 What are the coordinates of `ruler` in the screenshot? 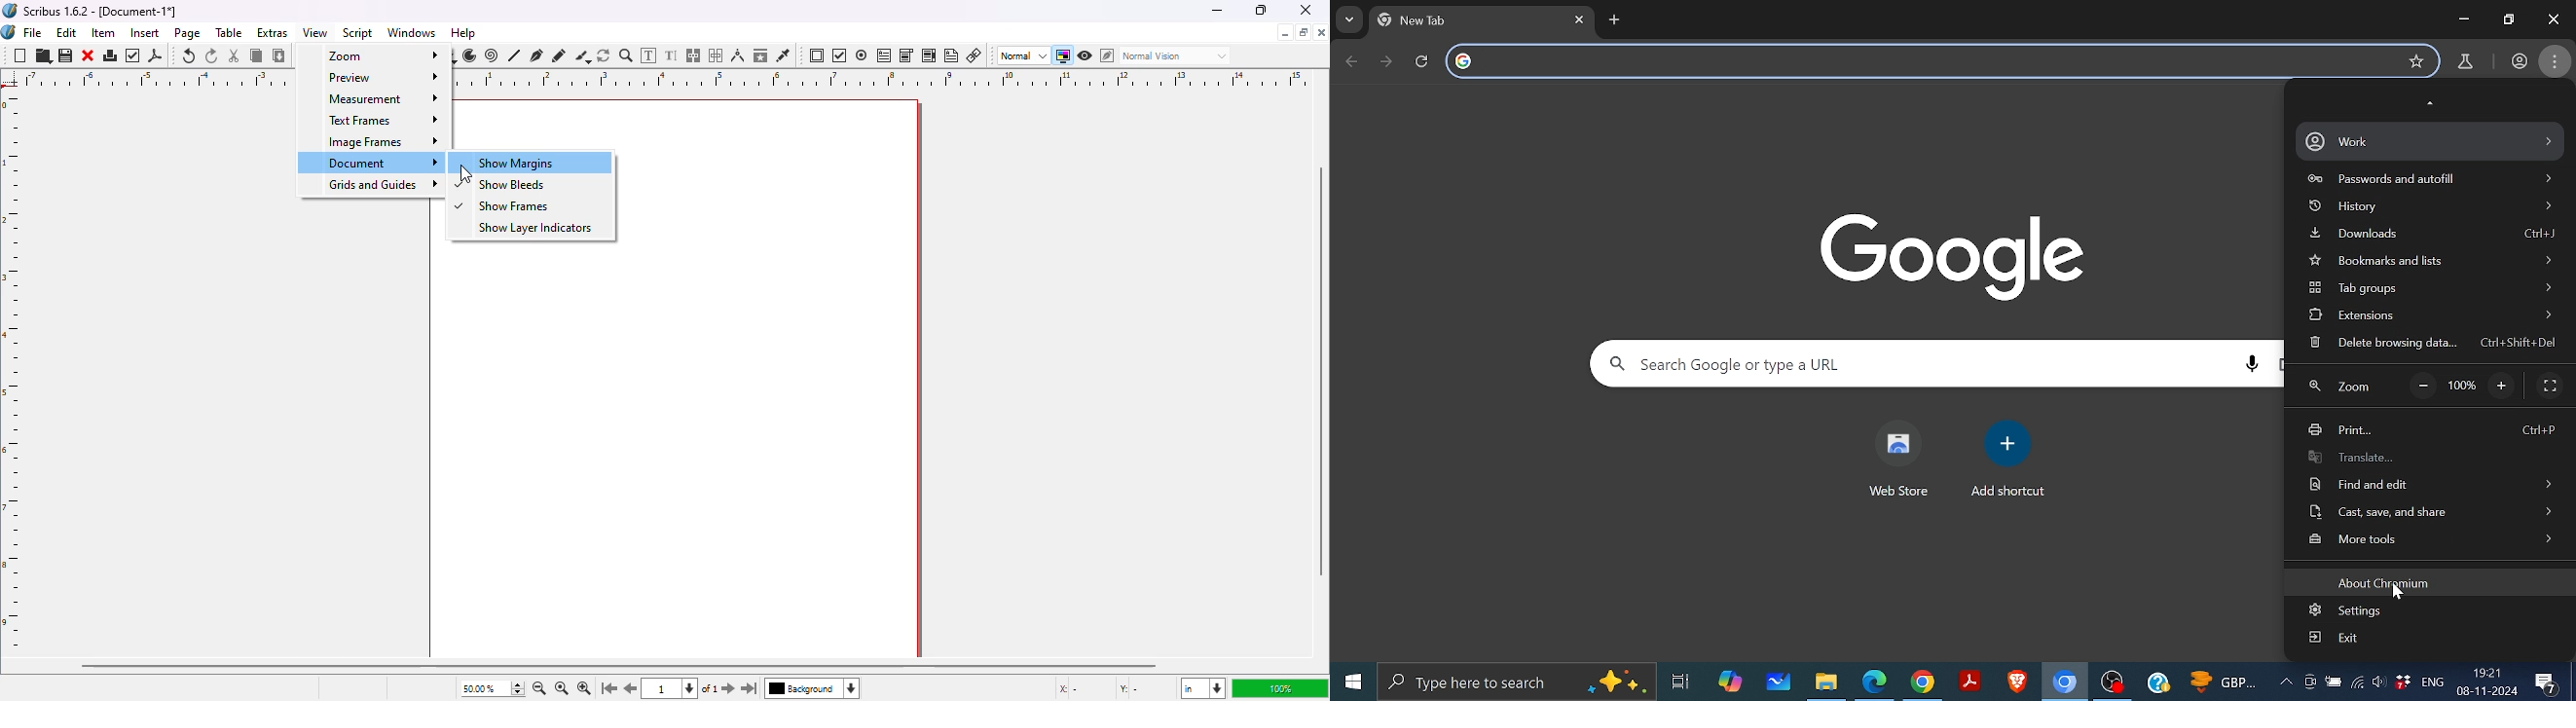 It's located at (15, 372).